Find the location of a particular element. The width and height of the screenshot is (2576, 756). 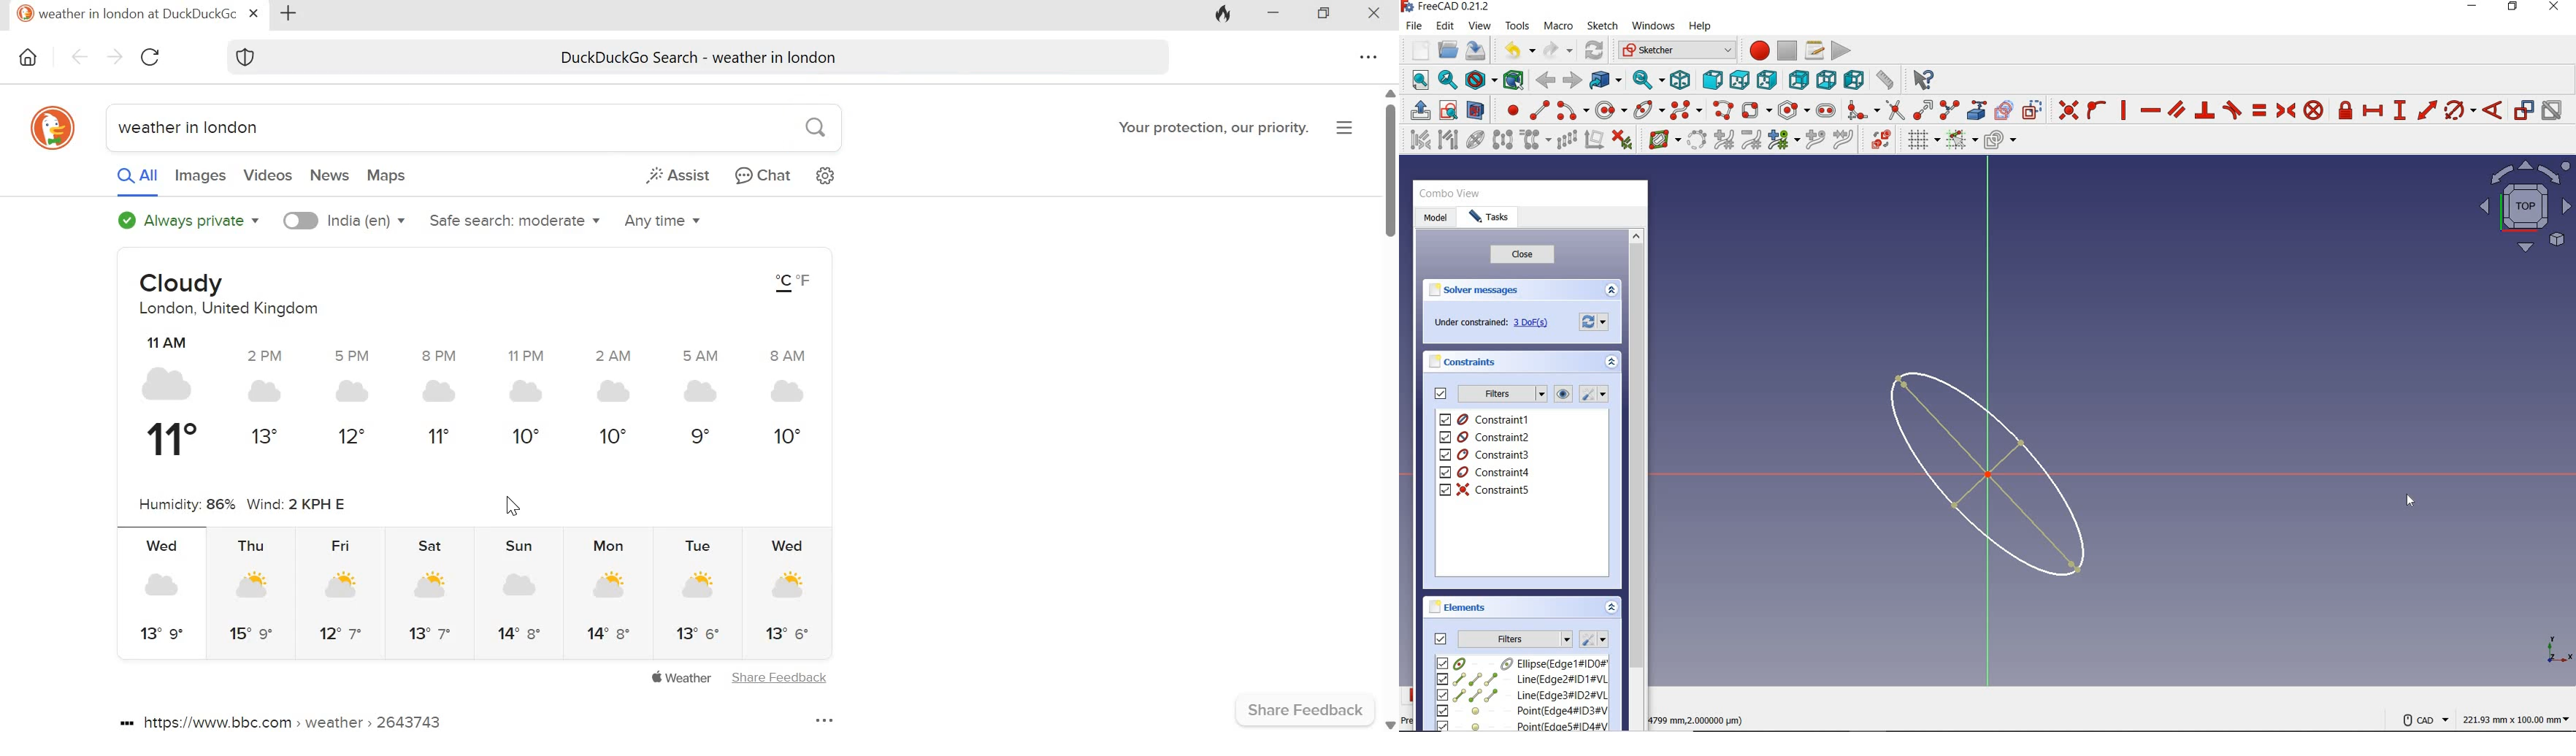

sync view is located at coordinates (1649, 80).